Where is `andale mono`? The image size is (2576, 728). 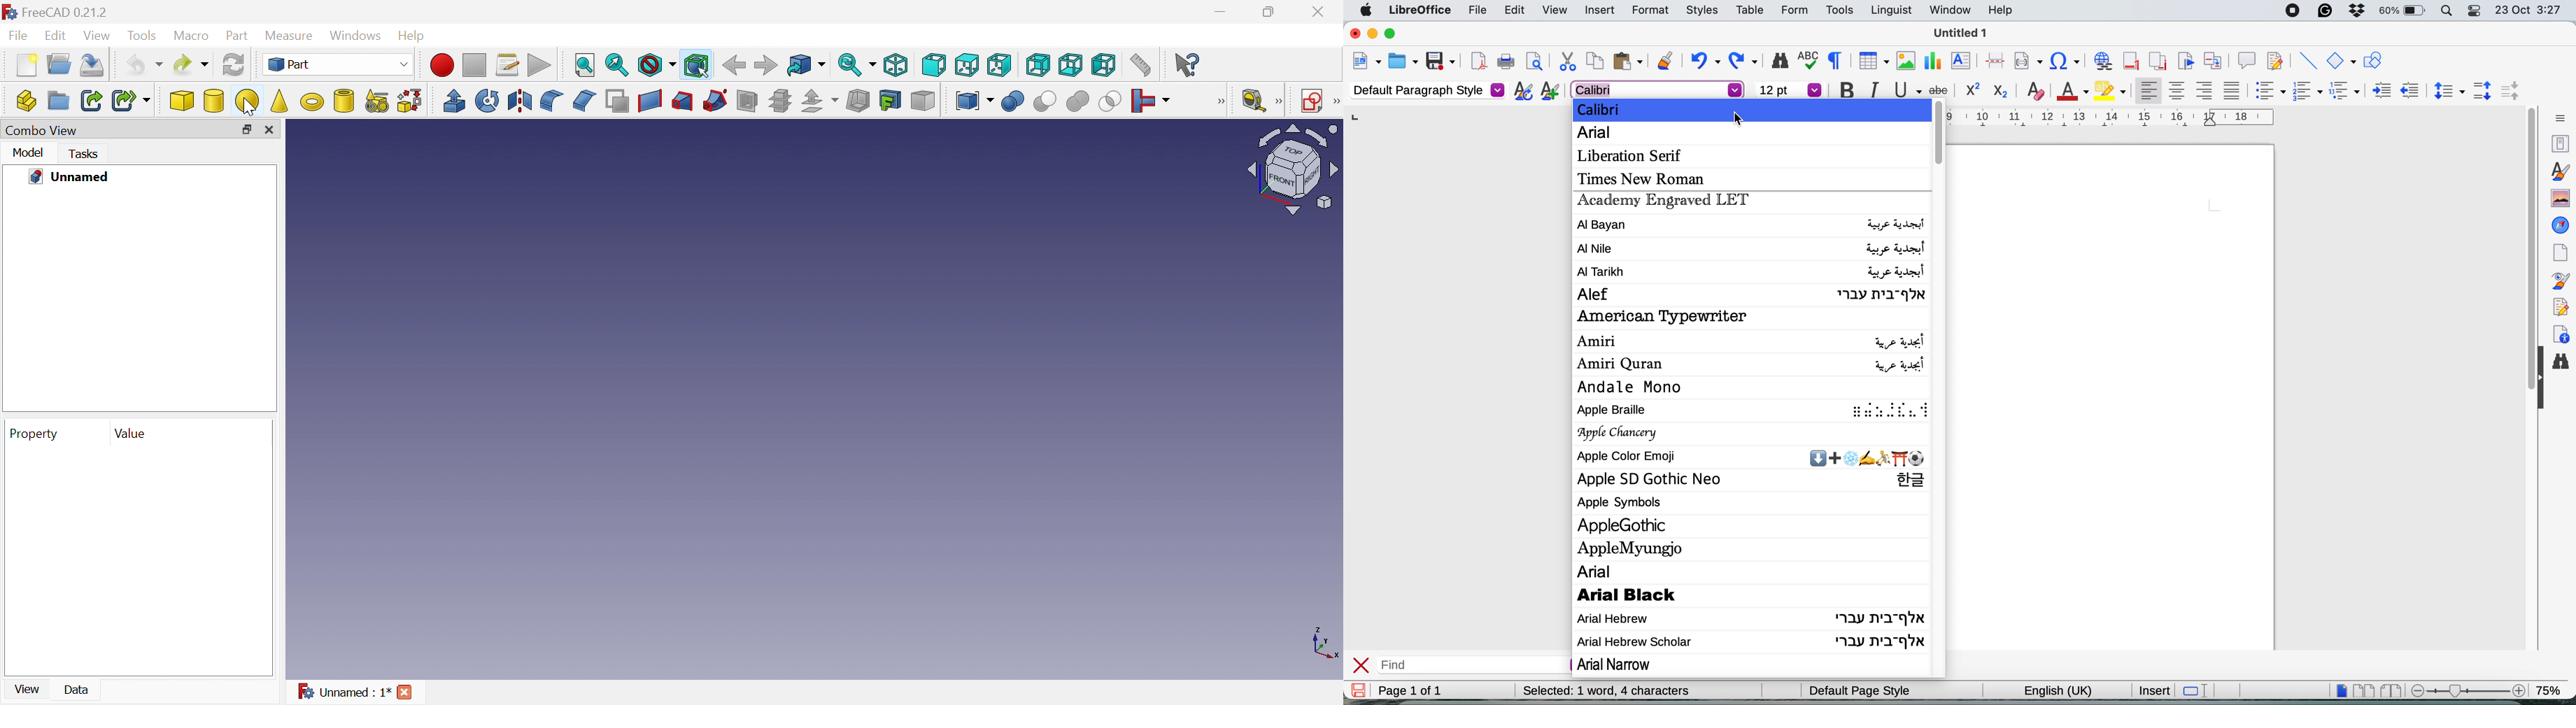 andale mono is located at coordinates (1634, 386).